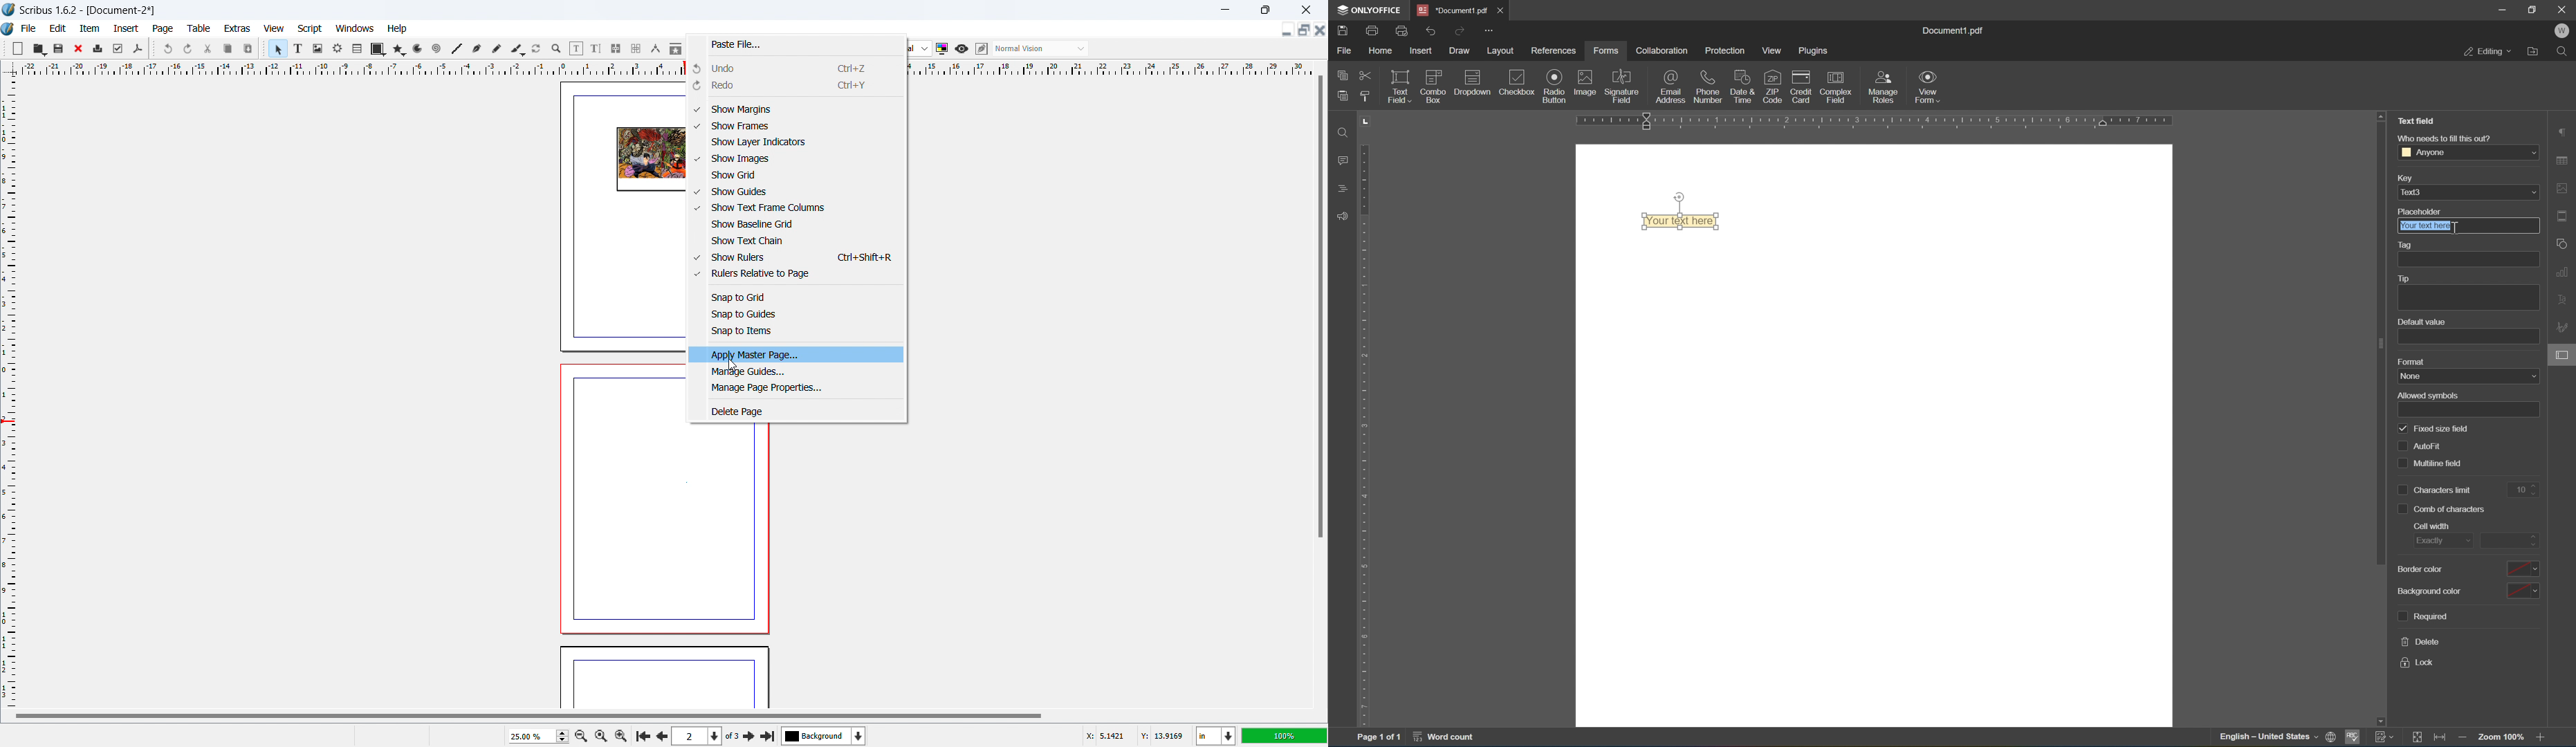 The width and height of the screenshot is (2576, 756). Describe the element at coordinates (164, 29) in the screenshot. I see `page` at that location.